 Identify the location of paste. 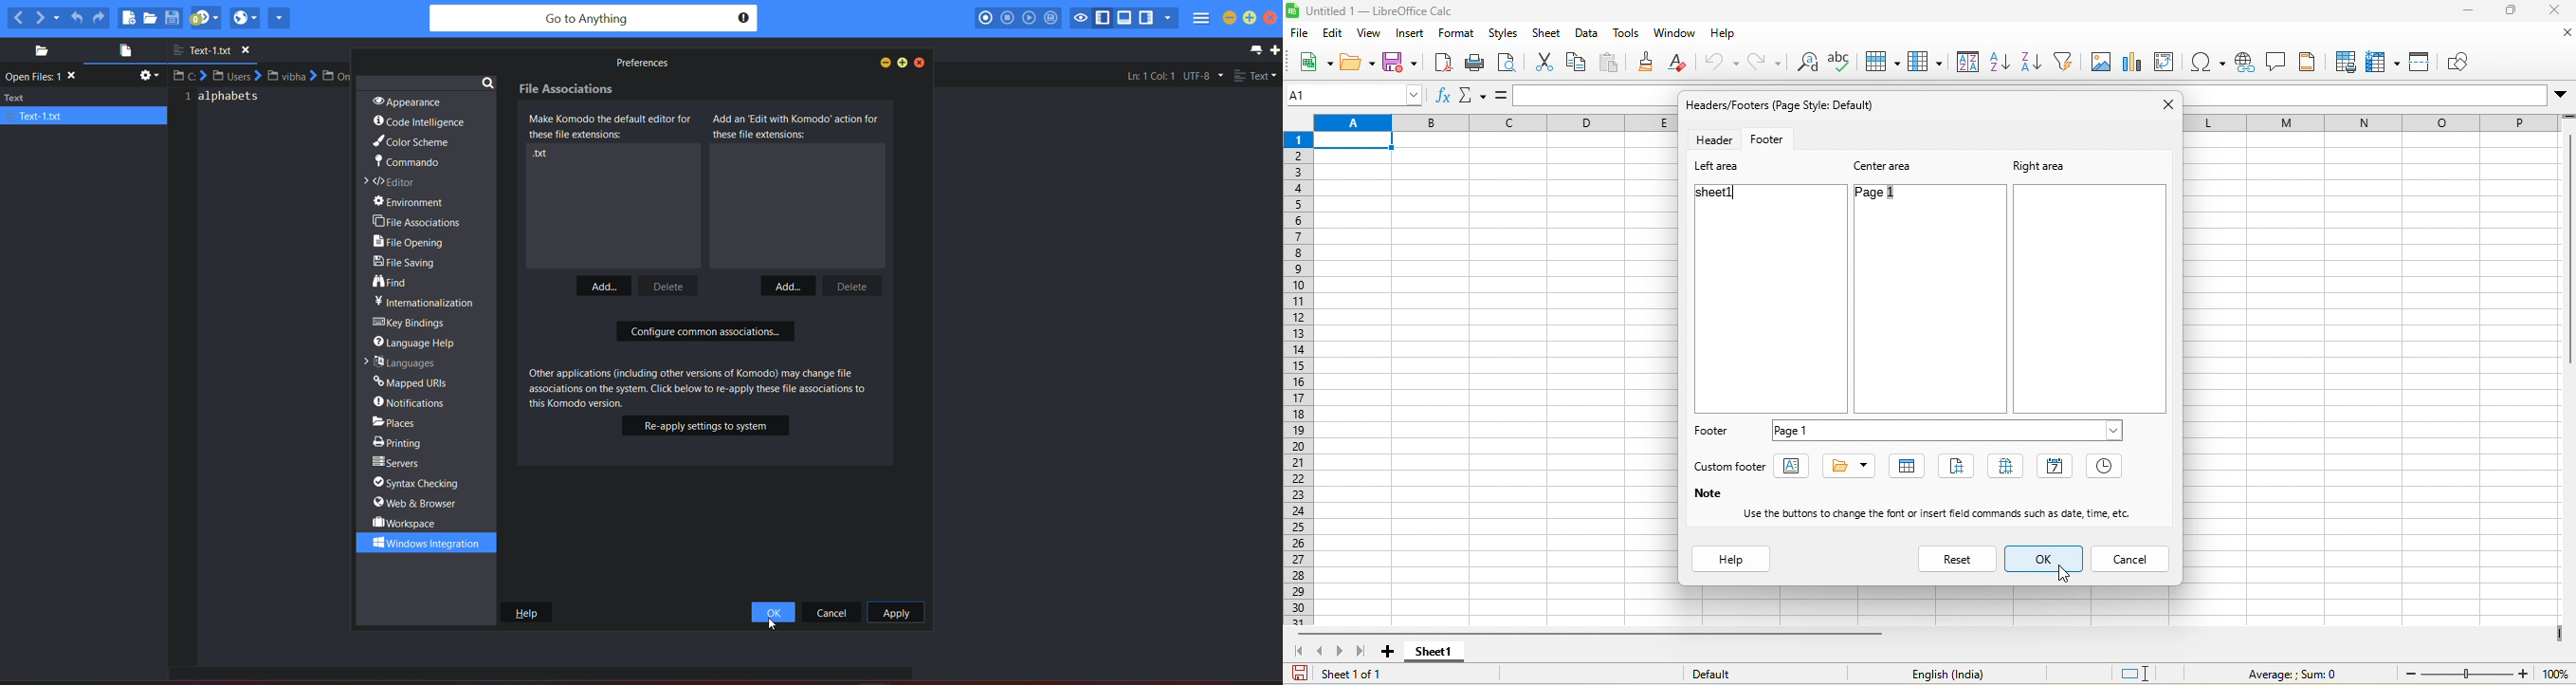
(1614, 64).